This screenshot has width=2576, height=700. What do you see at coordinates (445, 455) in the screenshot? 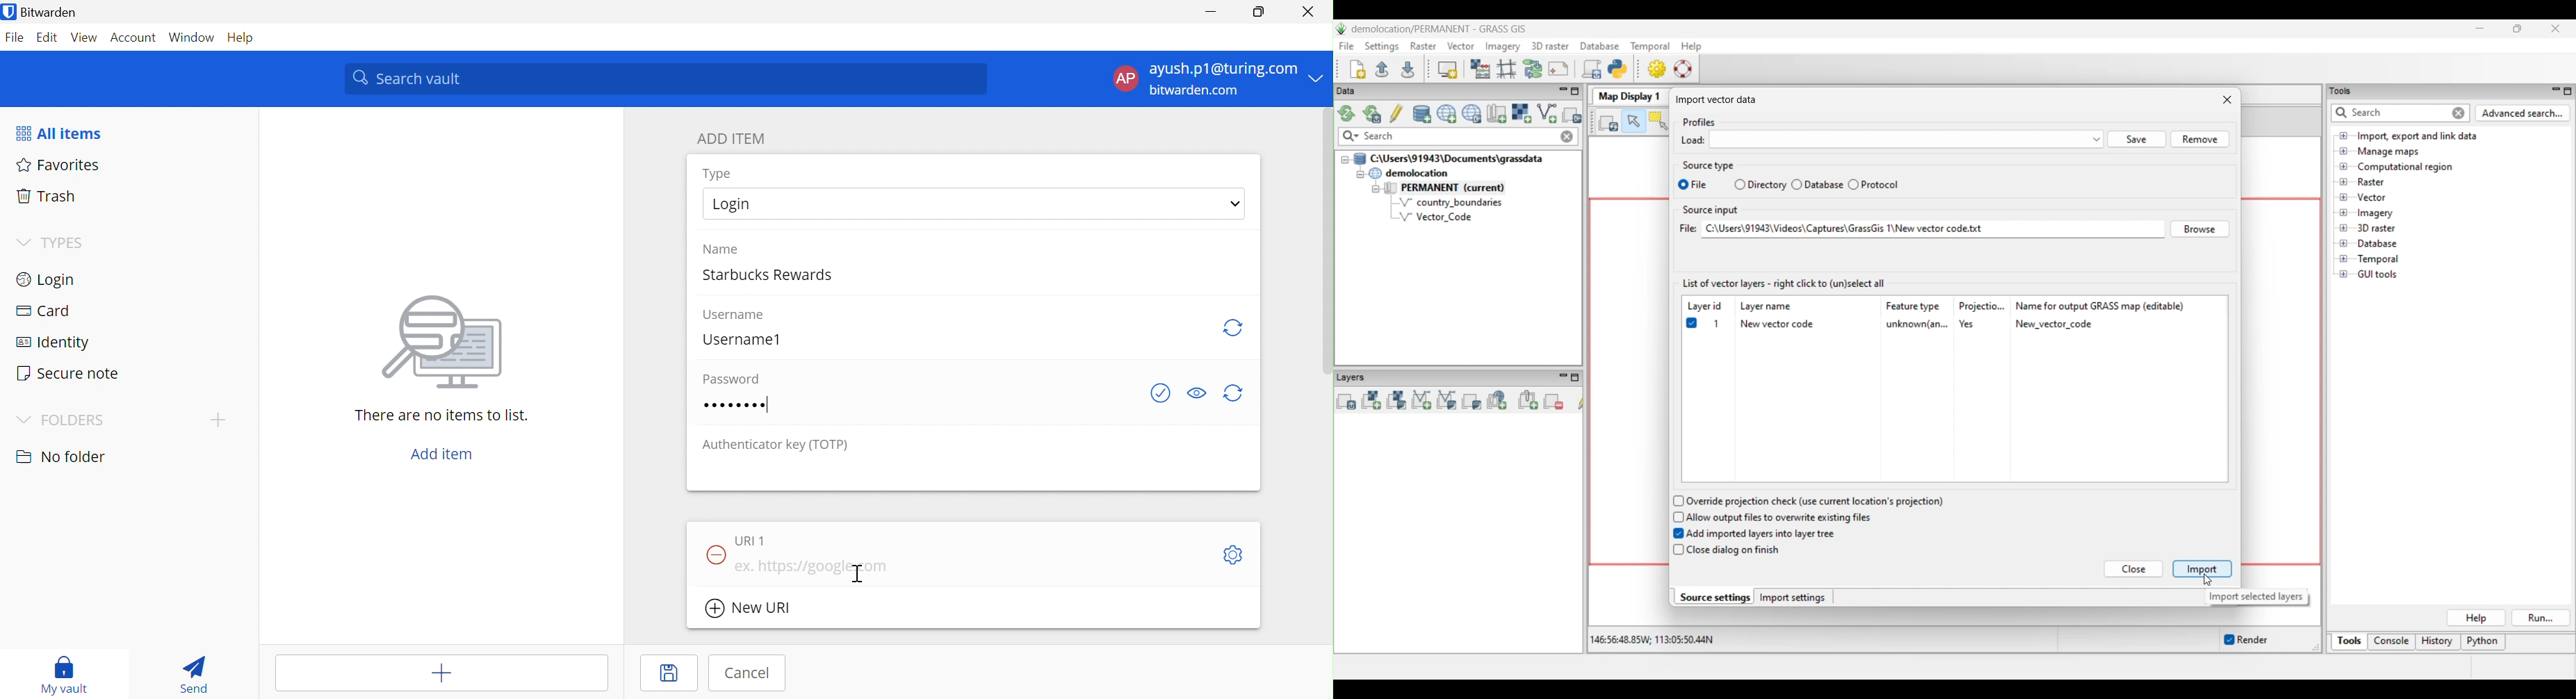
I see `Add item` at bounding box center [445, 455].